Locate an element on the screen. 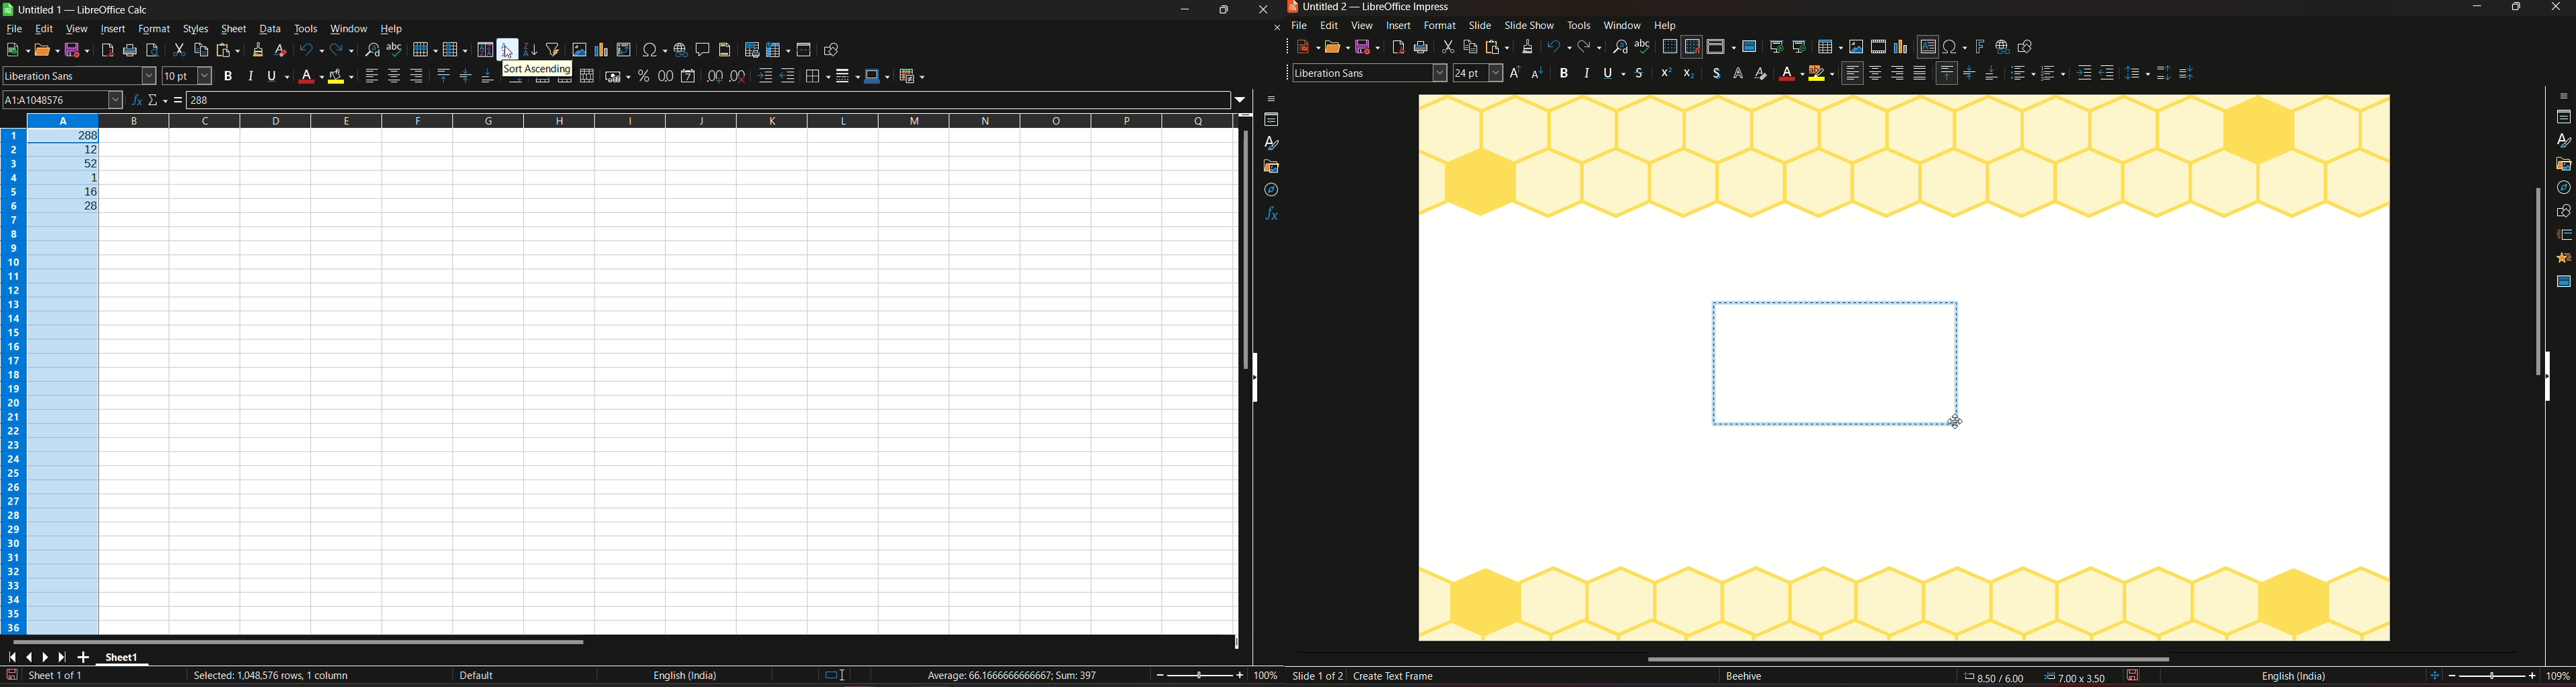  font size is located at coordinates (1480, 73).